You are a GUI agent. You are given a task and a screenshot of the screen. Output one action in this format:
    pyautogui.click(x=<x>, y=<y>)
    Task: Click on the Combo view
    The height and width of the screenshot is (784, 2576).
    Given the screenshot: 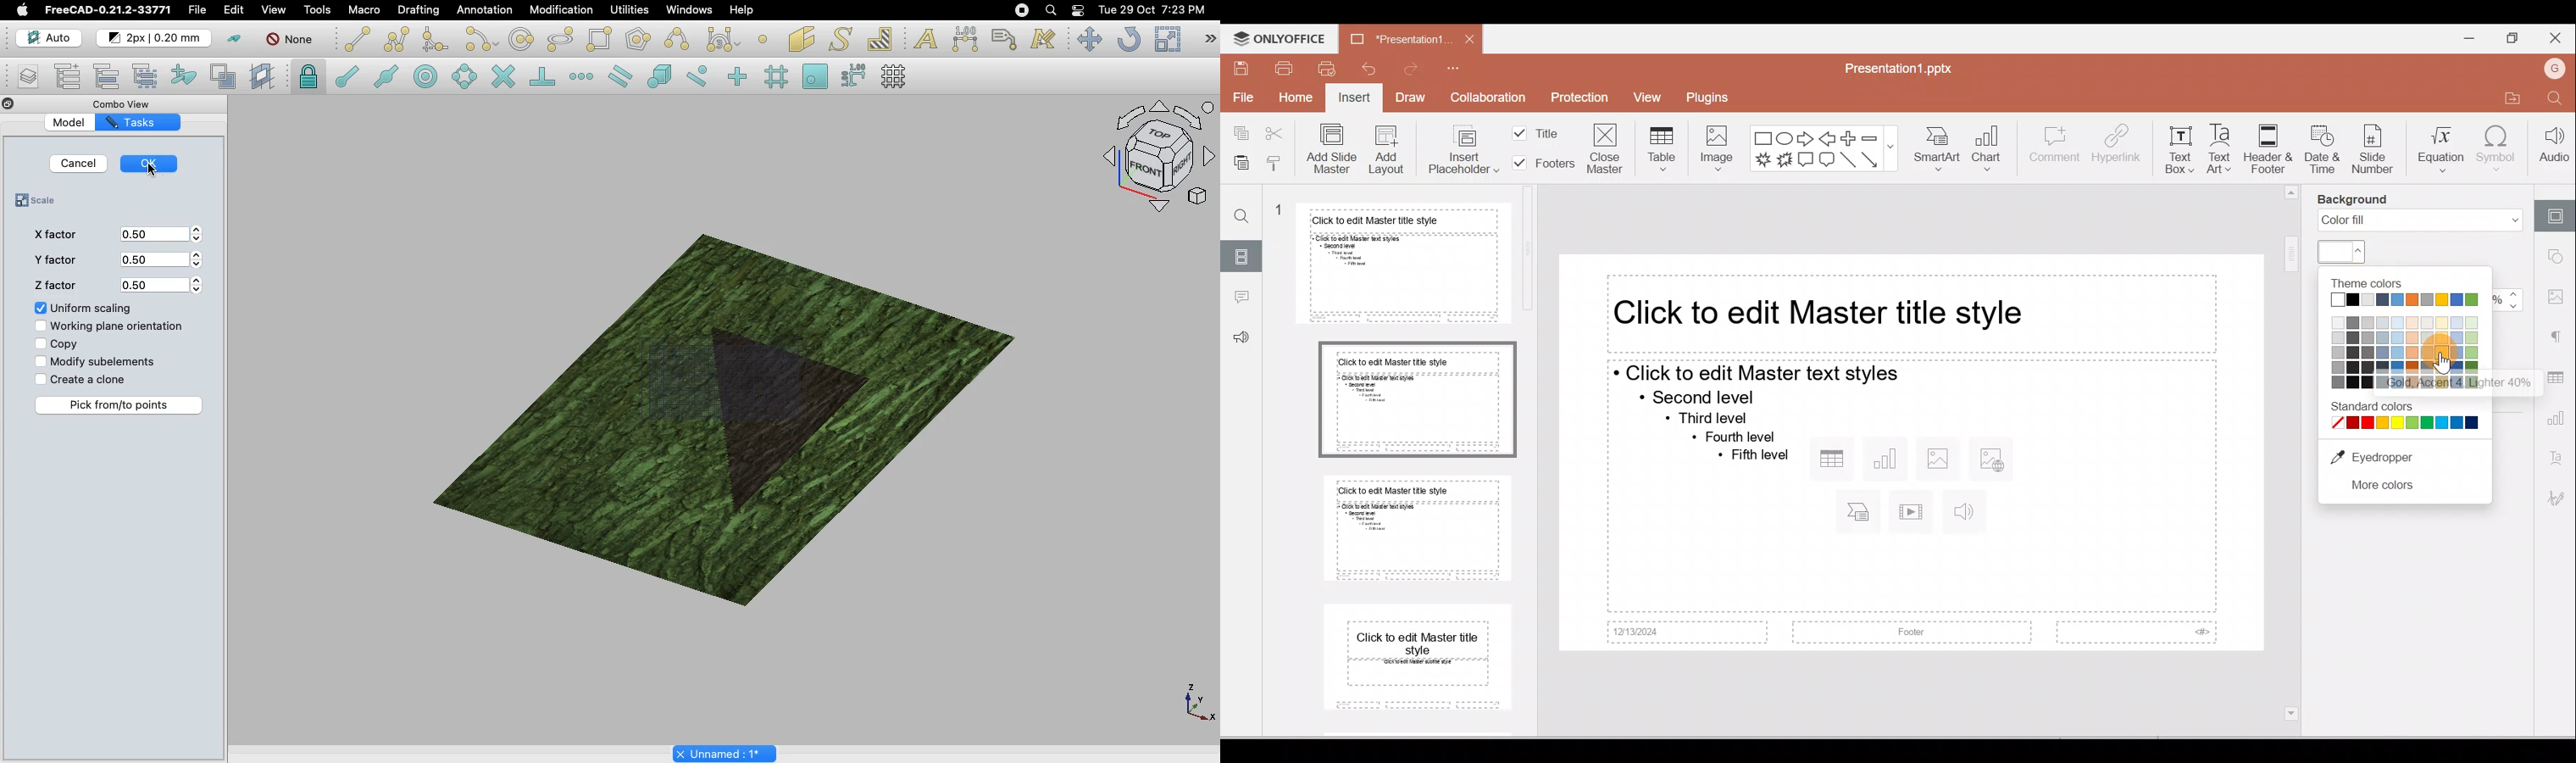 What is the action you would take?
    pyautogui.click(x=125, y=102)
    